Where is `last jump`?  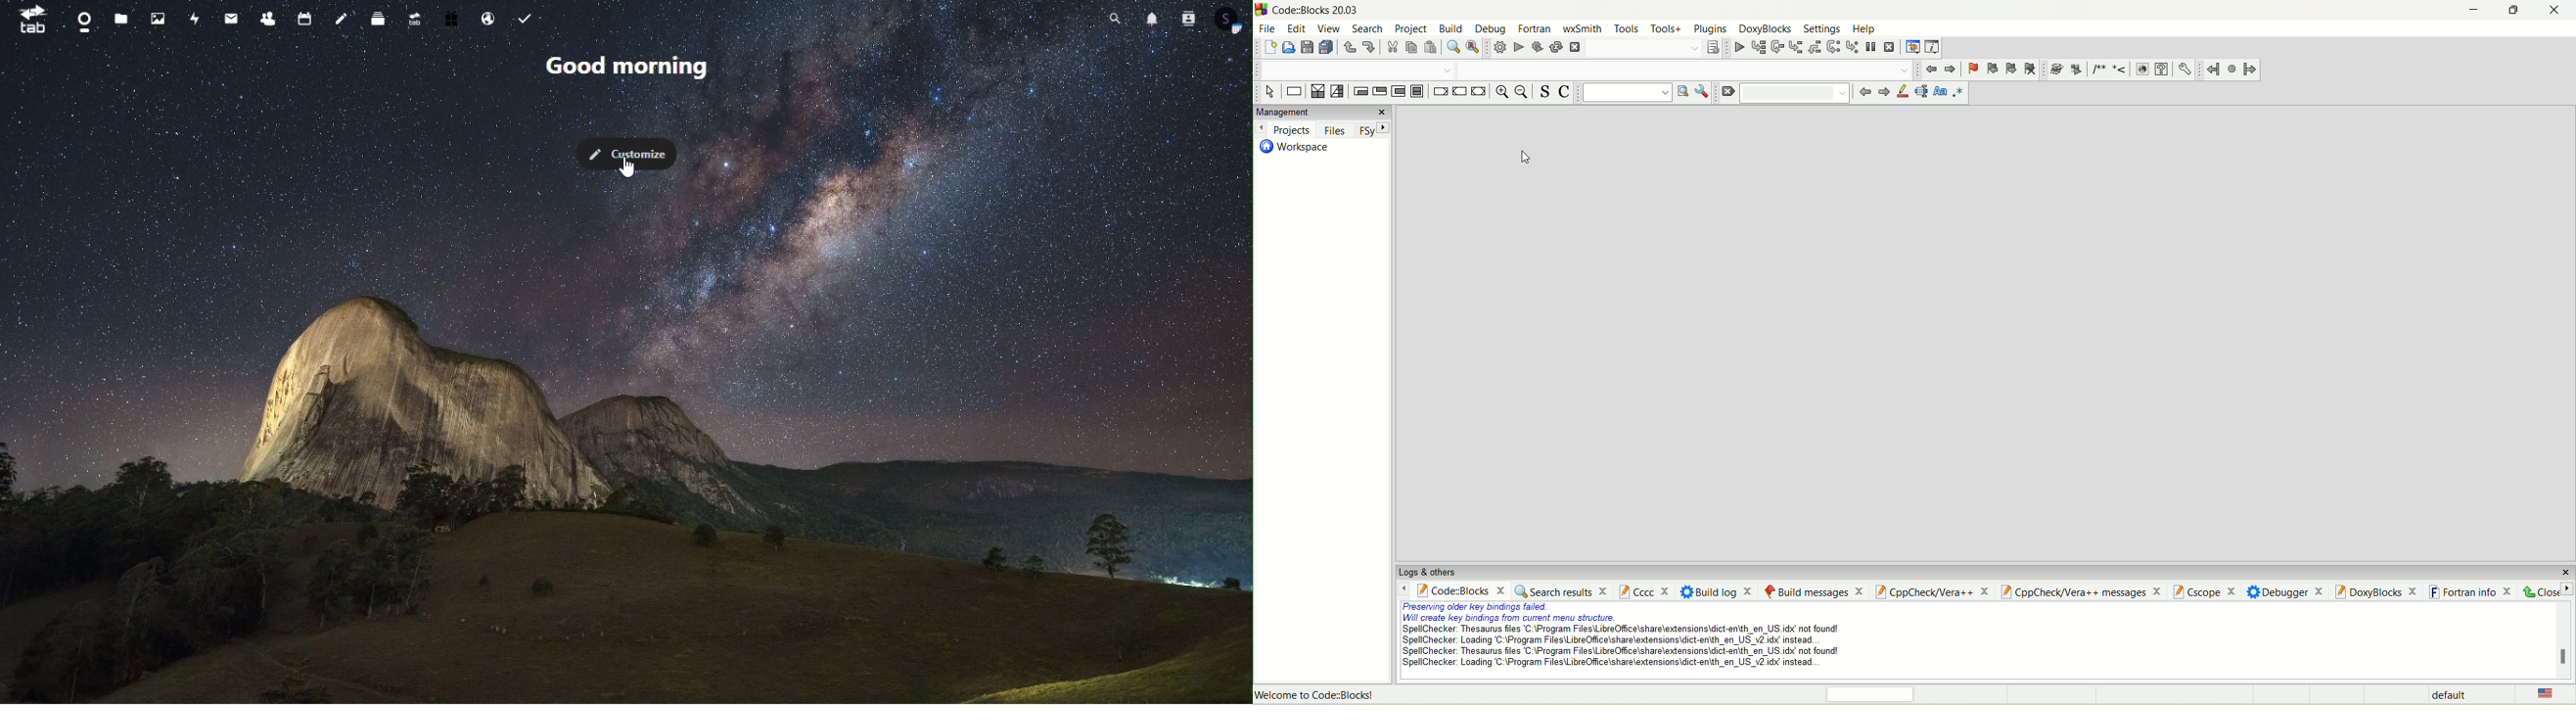
last jump is located at coordinates (2231, 68).